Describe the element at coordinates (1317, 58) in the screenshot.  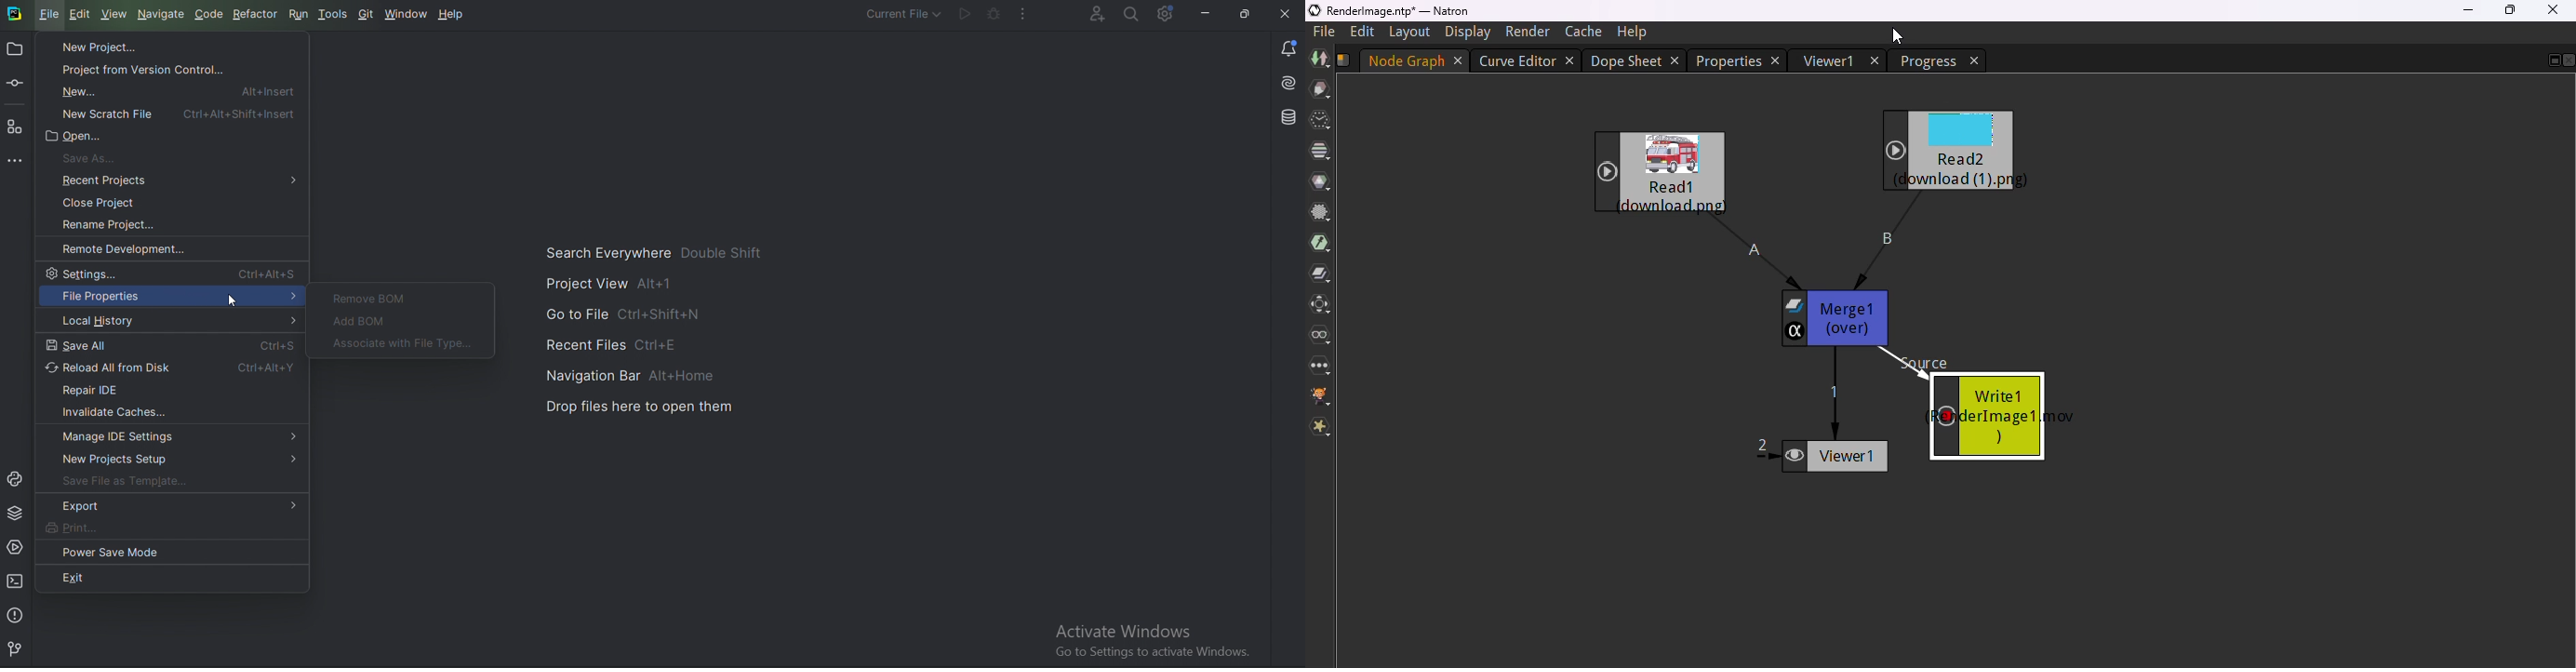
I see `image` at that location.